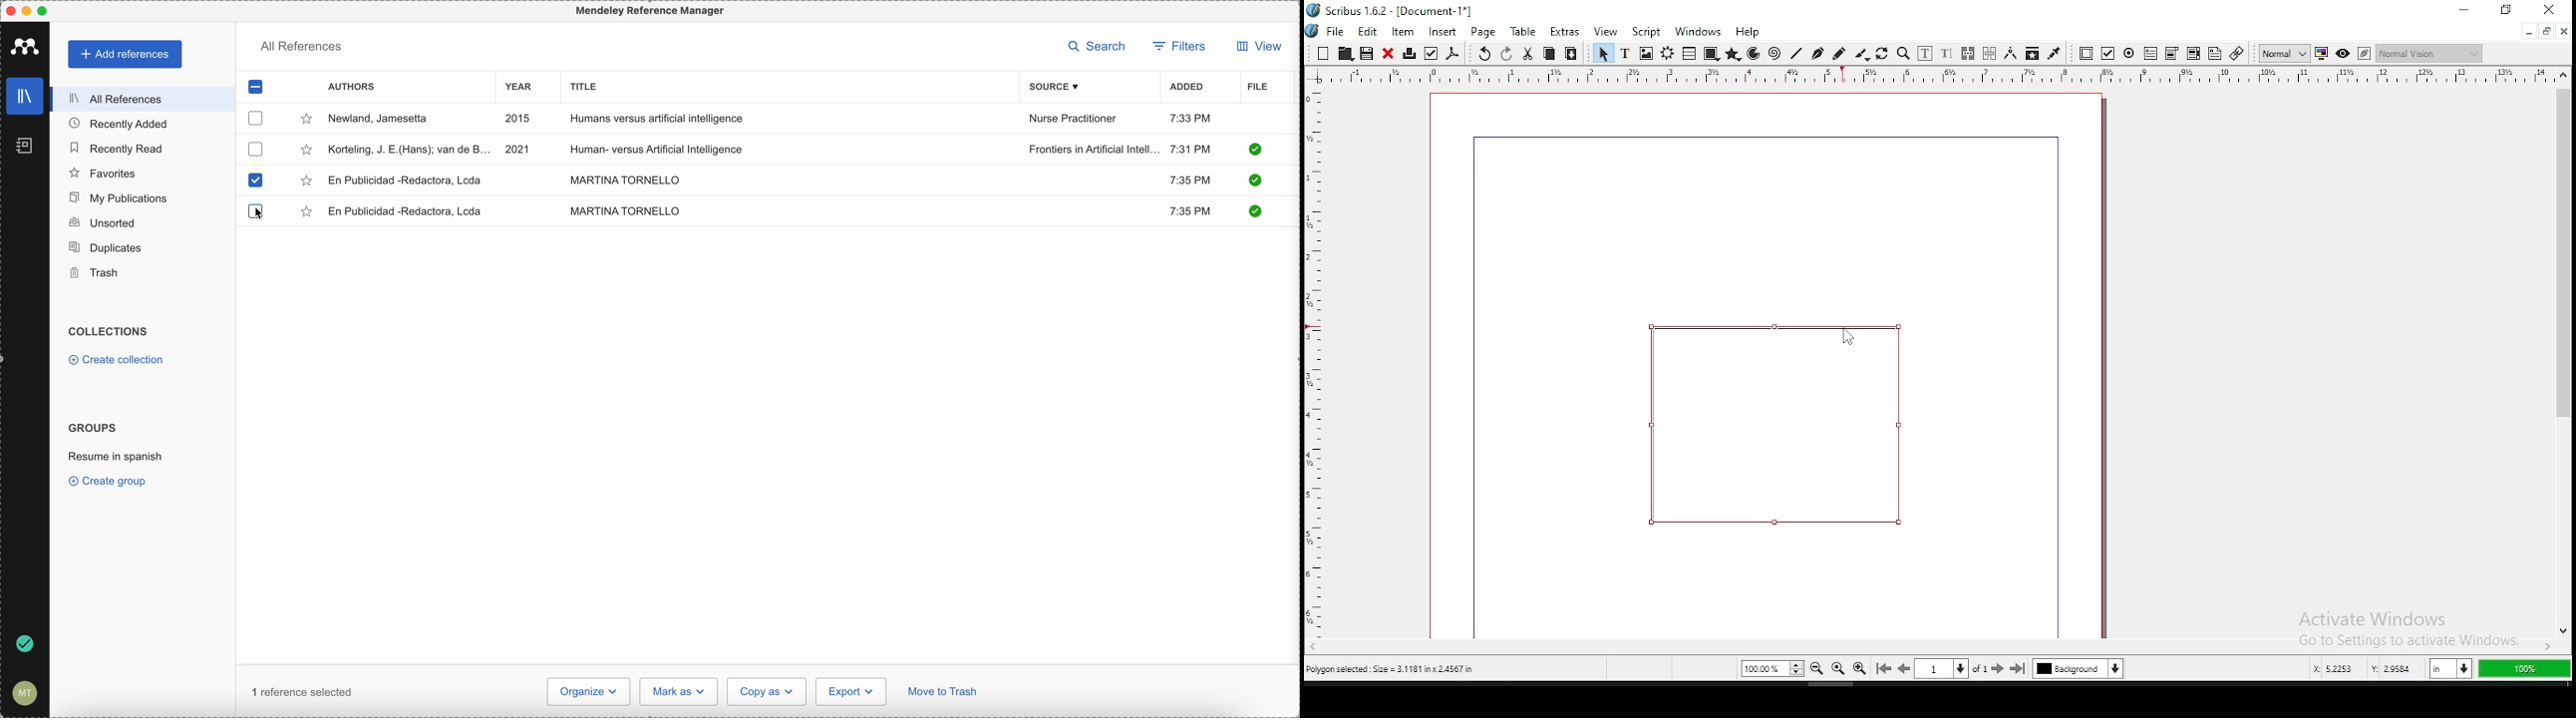 Image resolution: width=2576 pixels, height=728 pixels. I want to click on edit, so click(1368, 31).